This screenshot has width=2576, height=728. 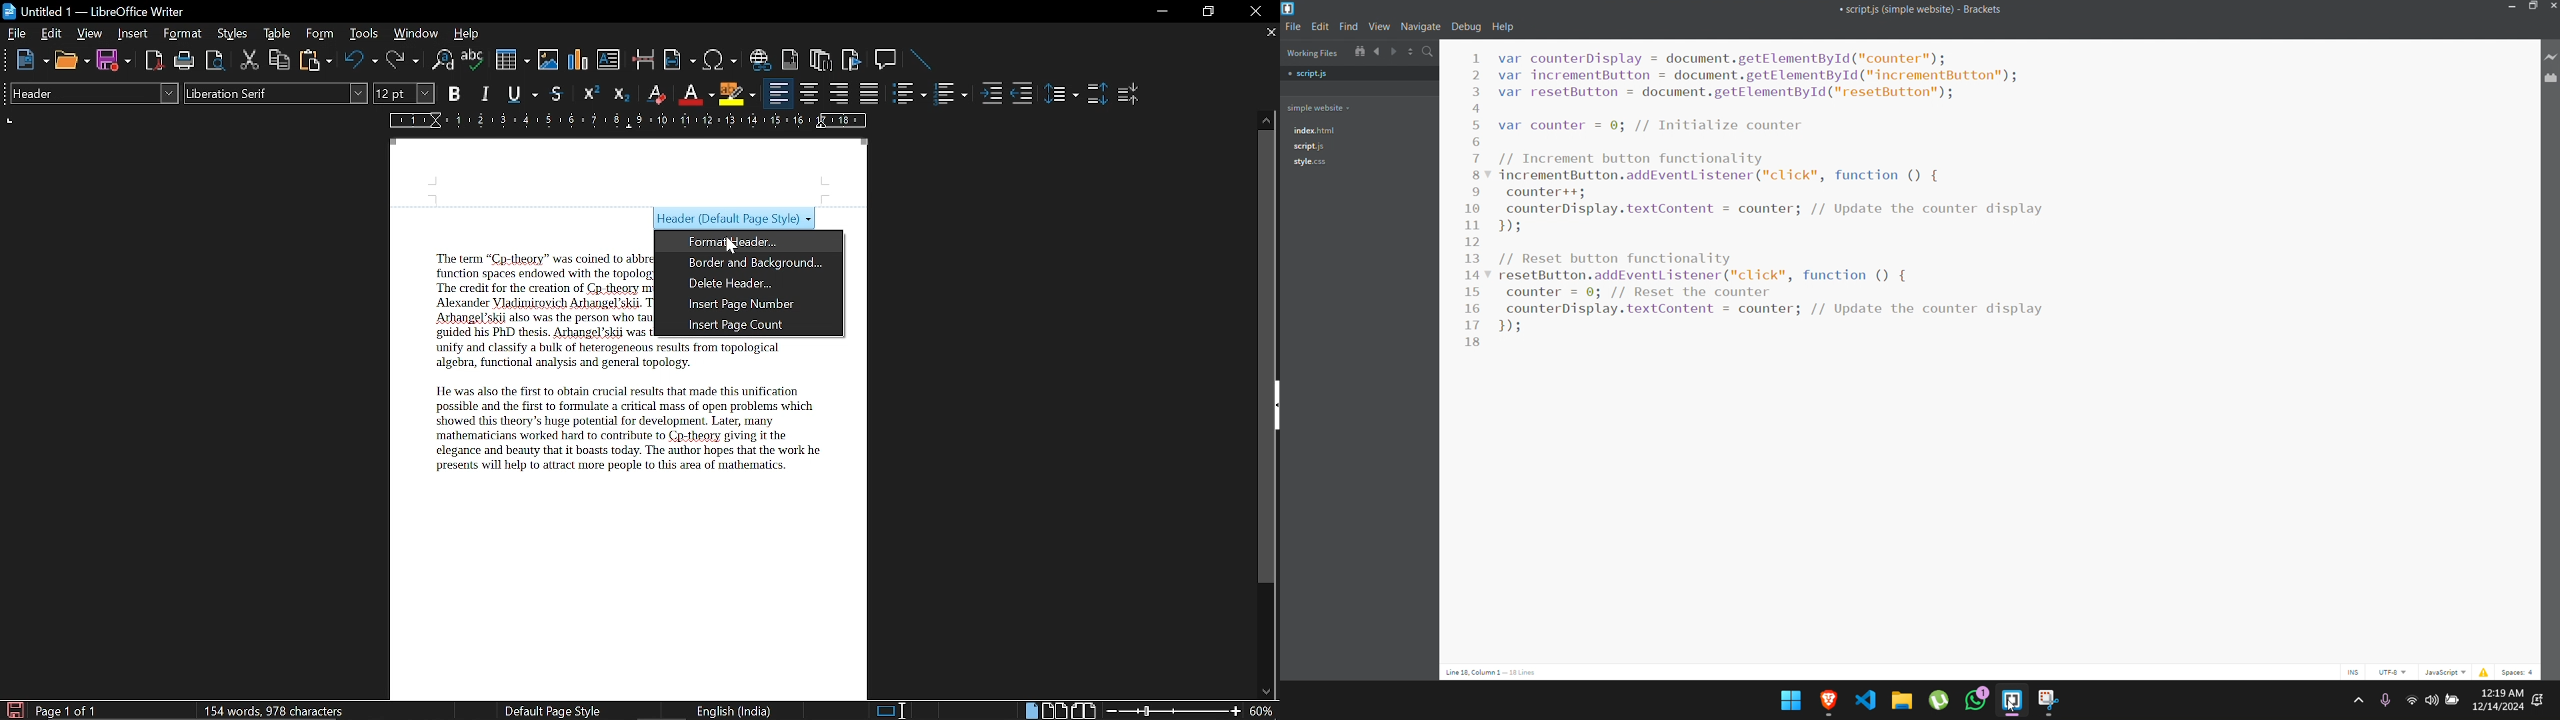 I want to click on view, so click(x=1380, y=26).